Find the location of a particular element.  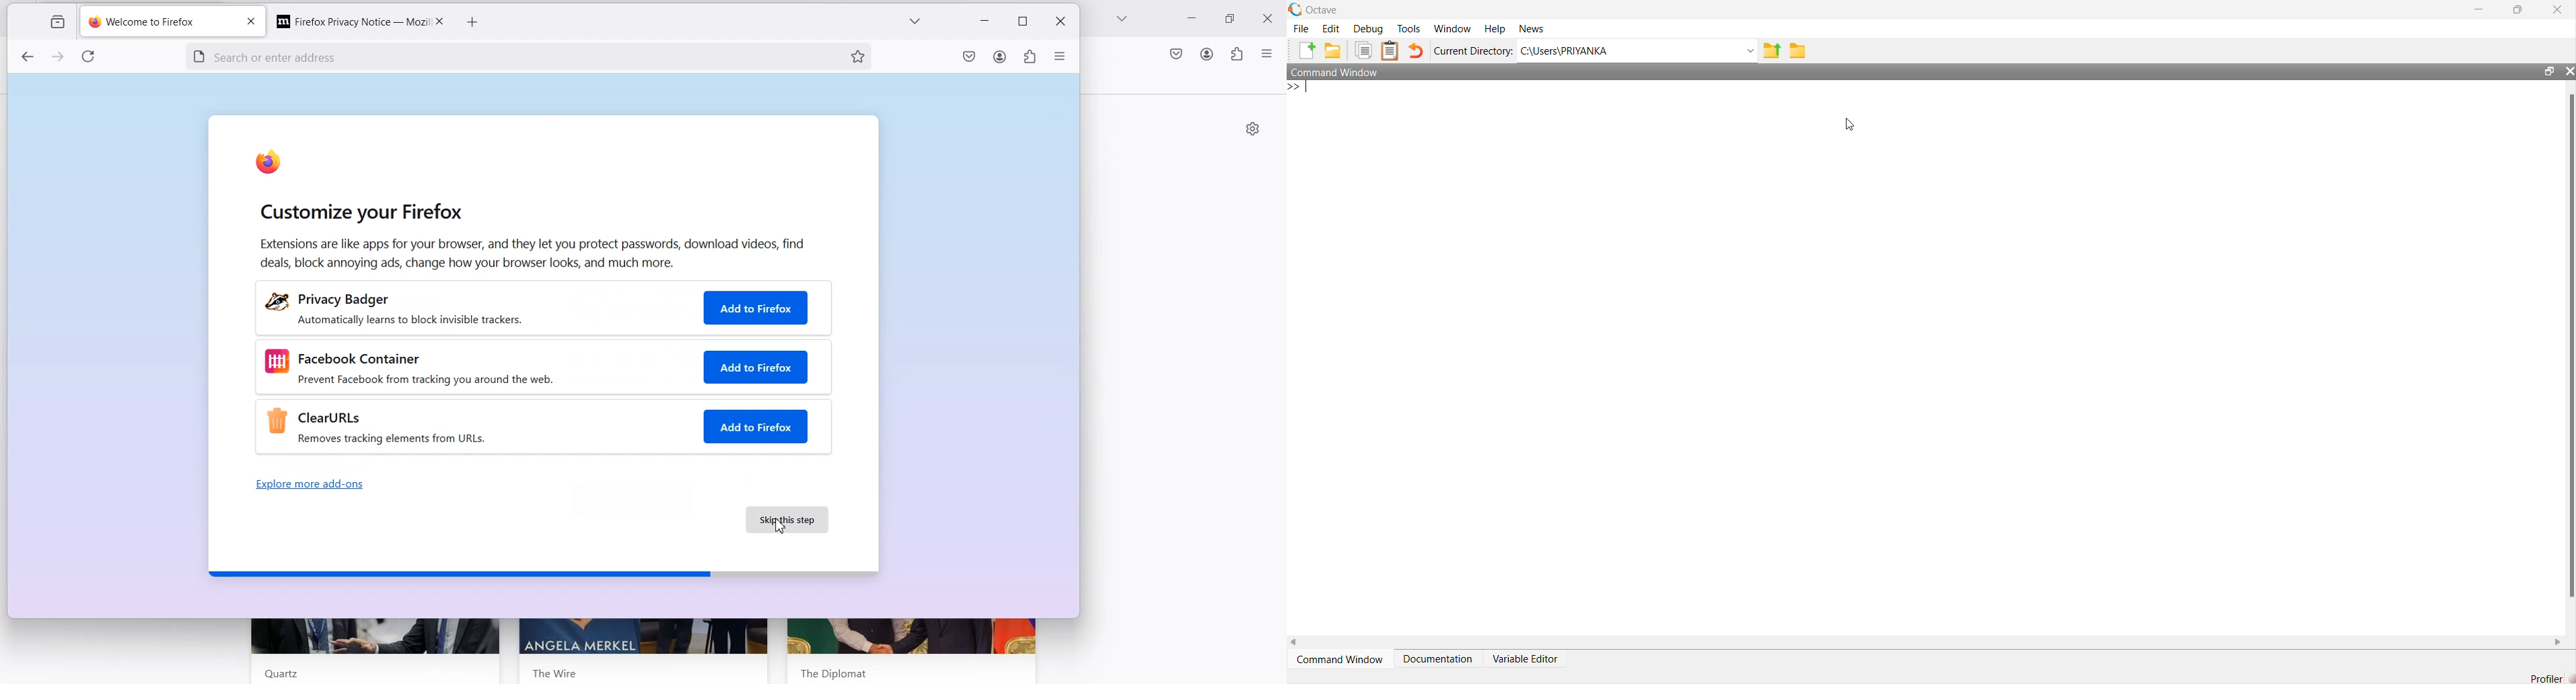

Variable Editor is located at coordinates (1532, 654).